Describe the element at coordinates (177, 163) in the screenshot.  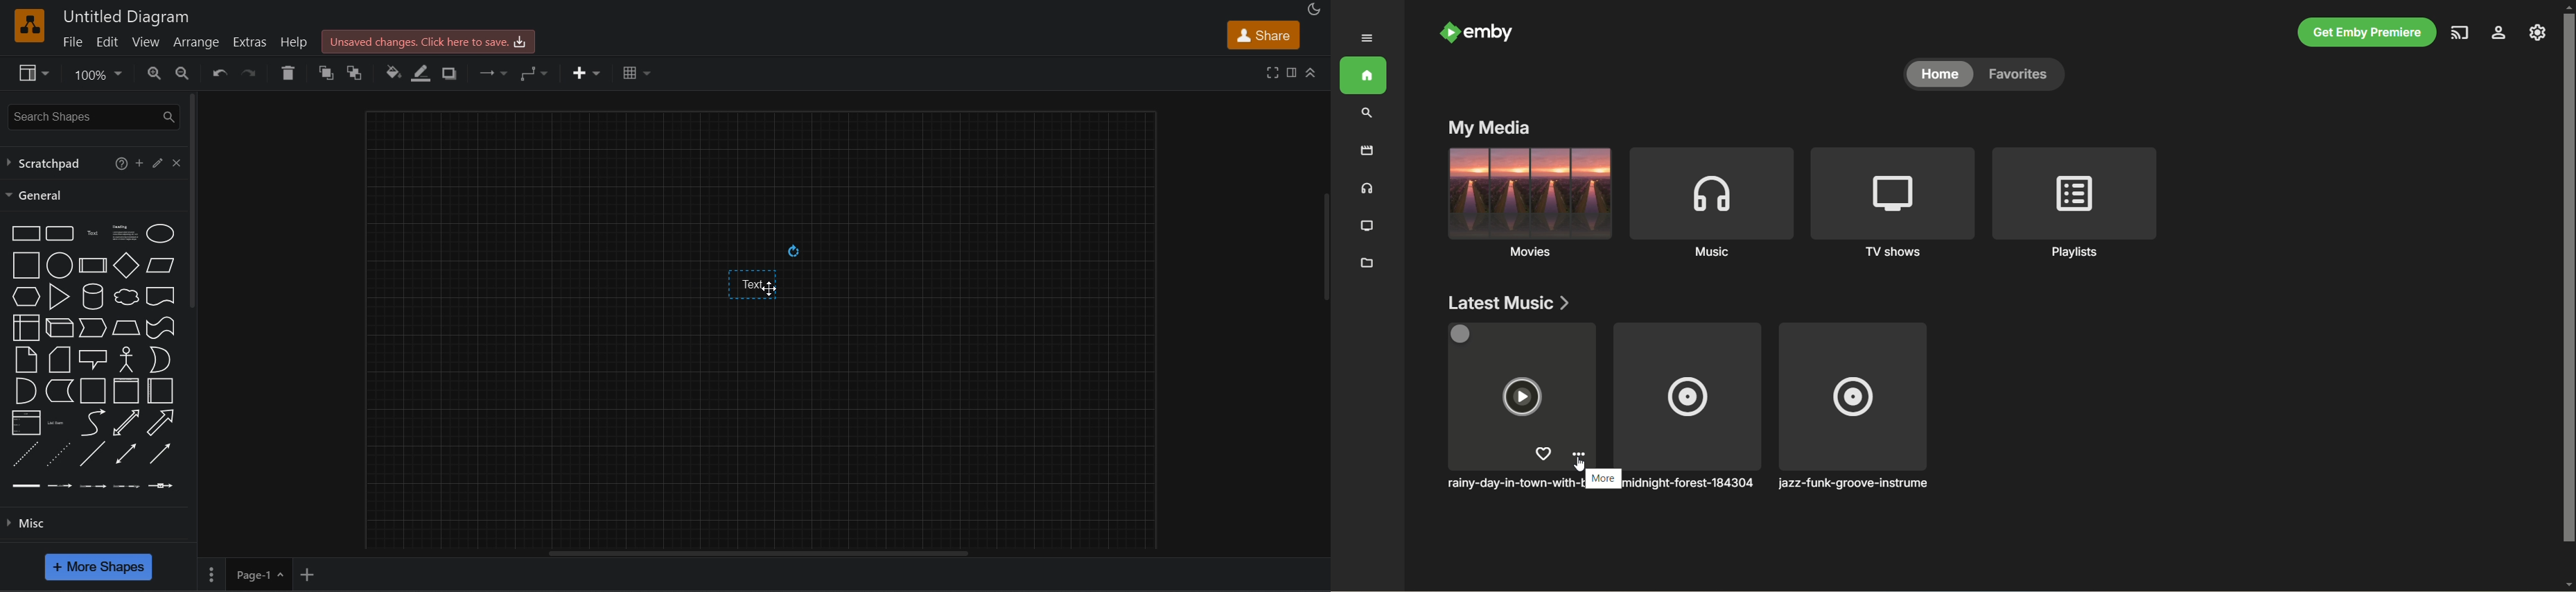
I see `close` at that location.